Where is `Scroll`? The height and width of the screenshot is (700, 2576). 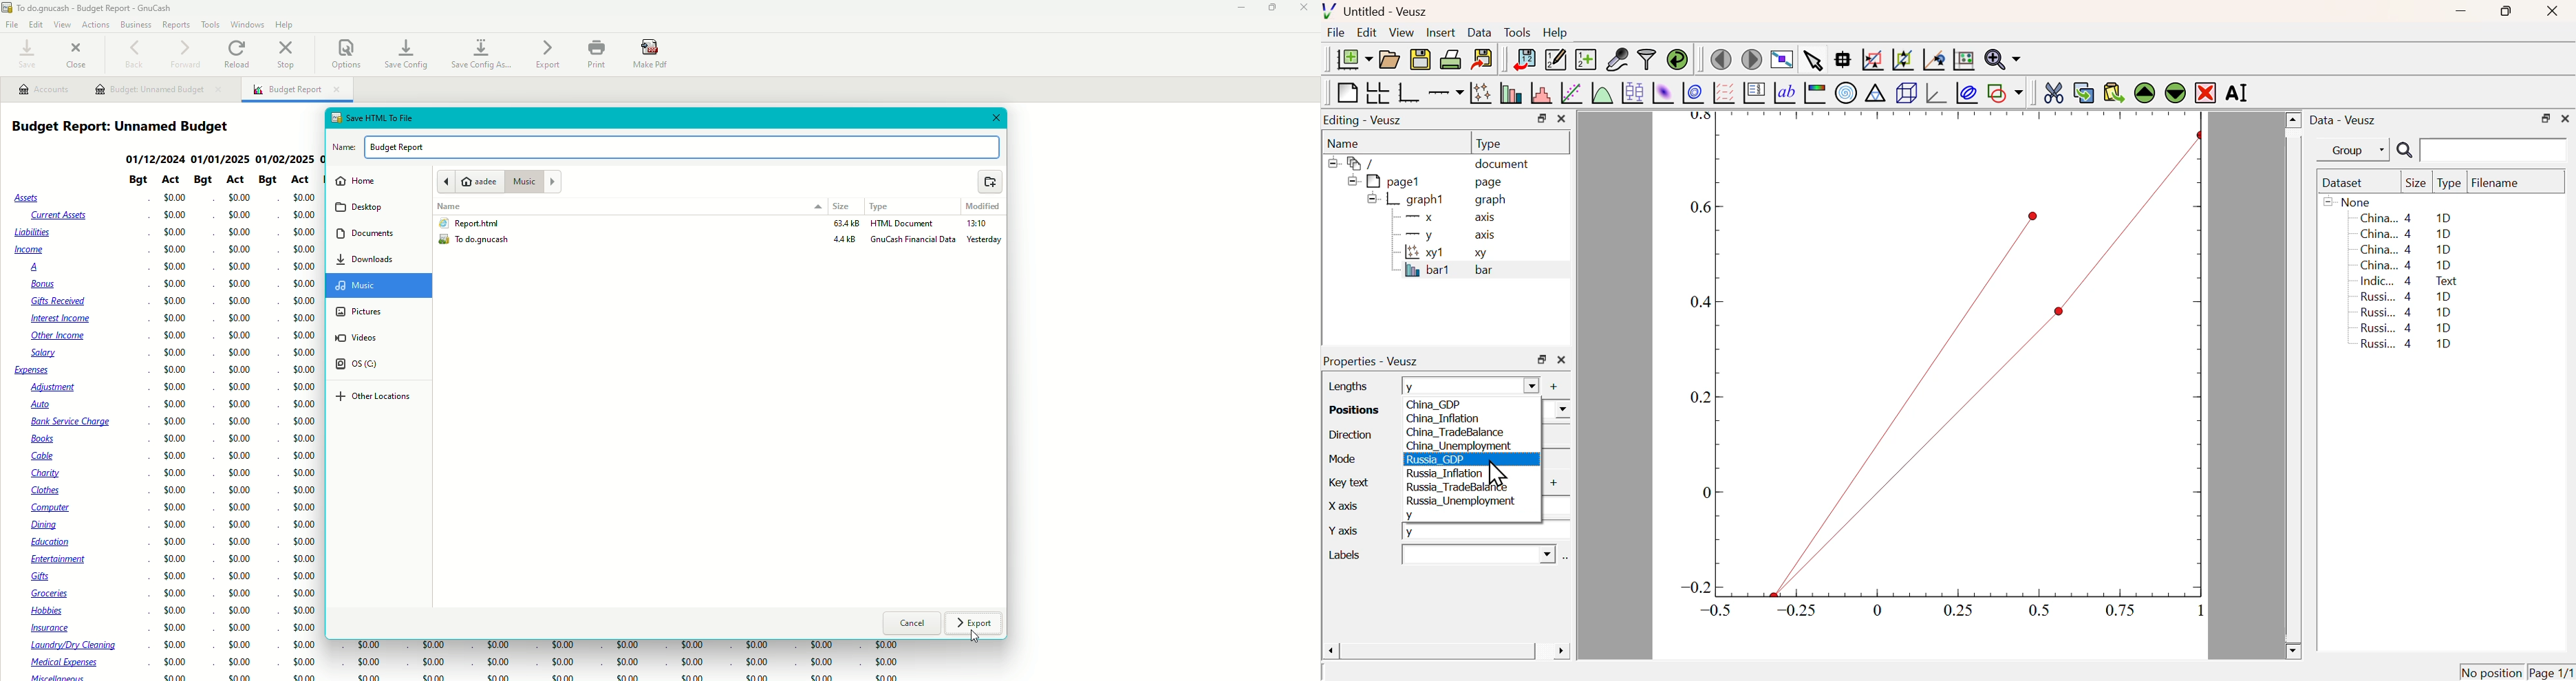 Scroll is located at coordinates (2294, 386).